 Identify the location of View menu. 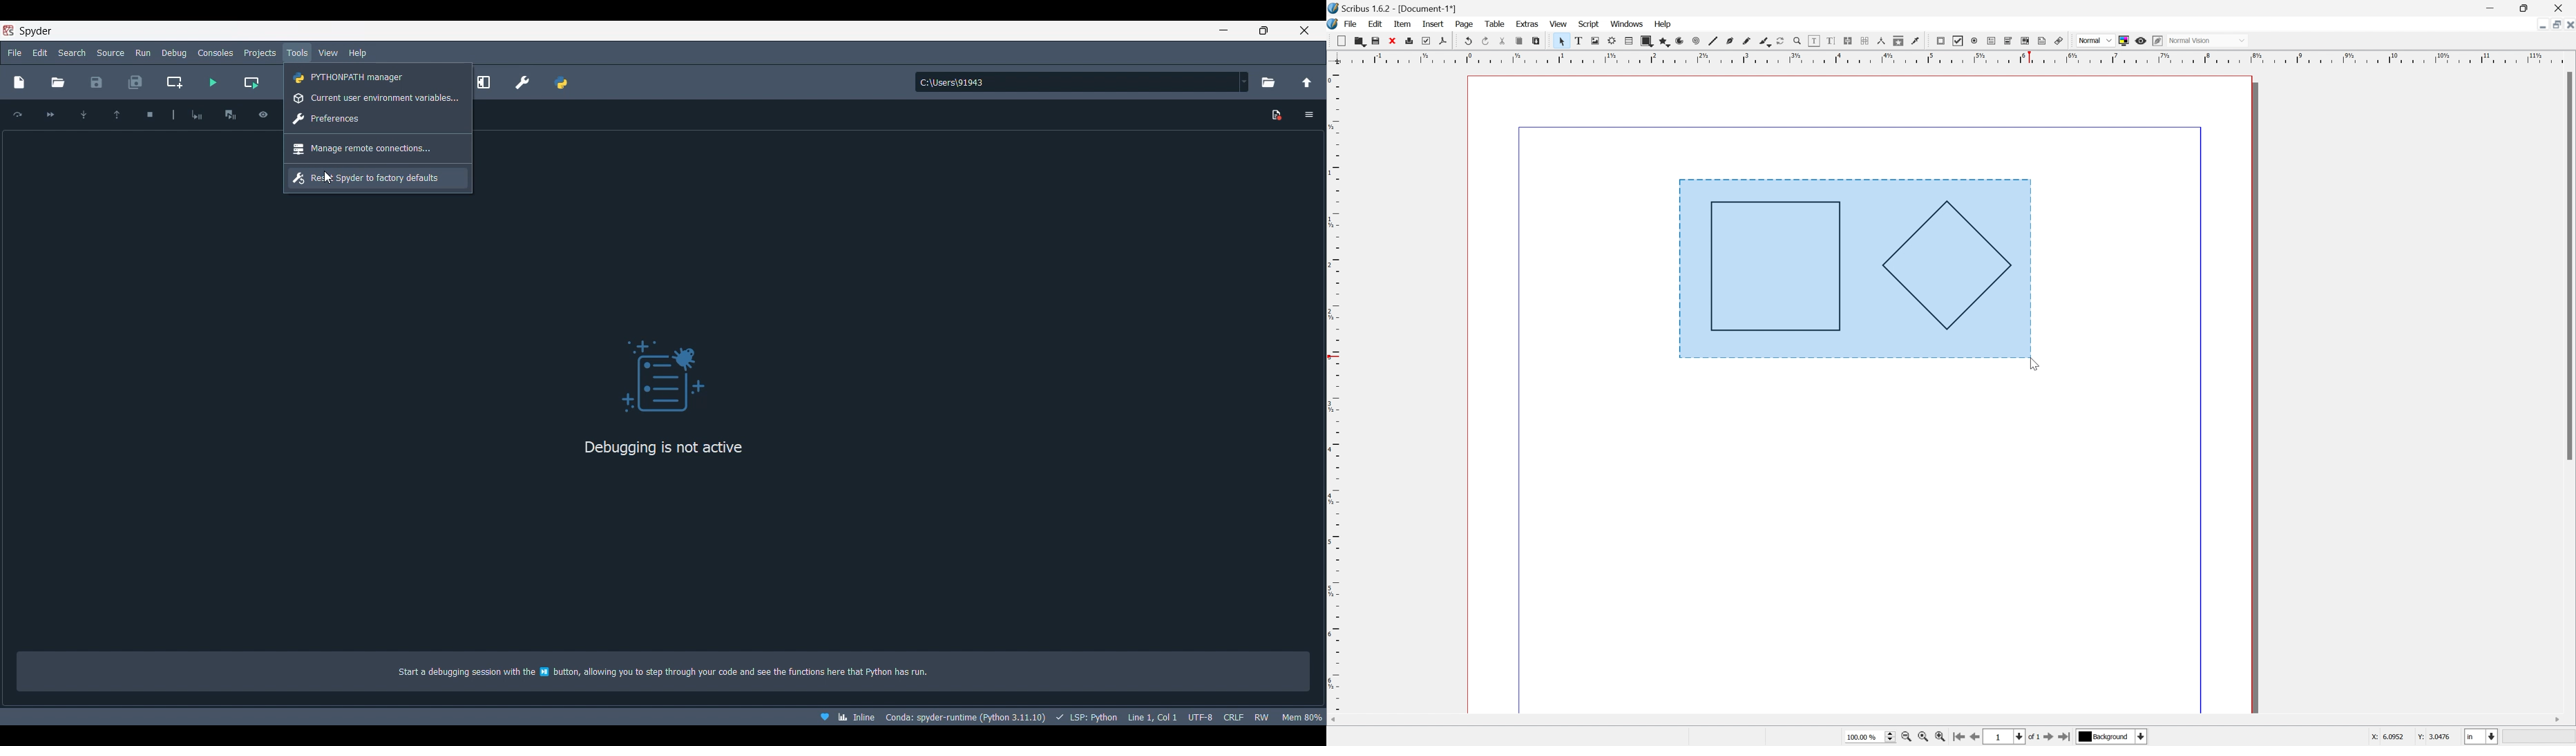
(327, 53).